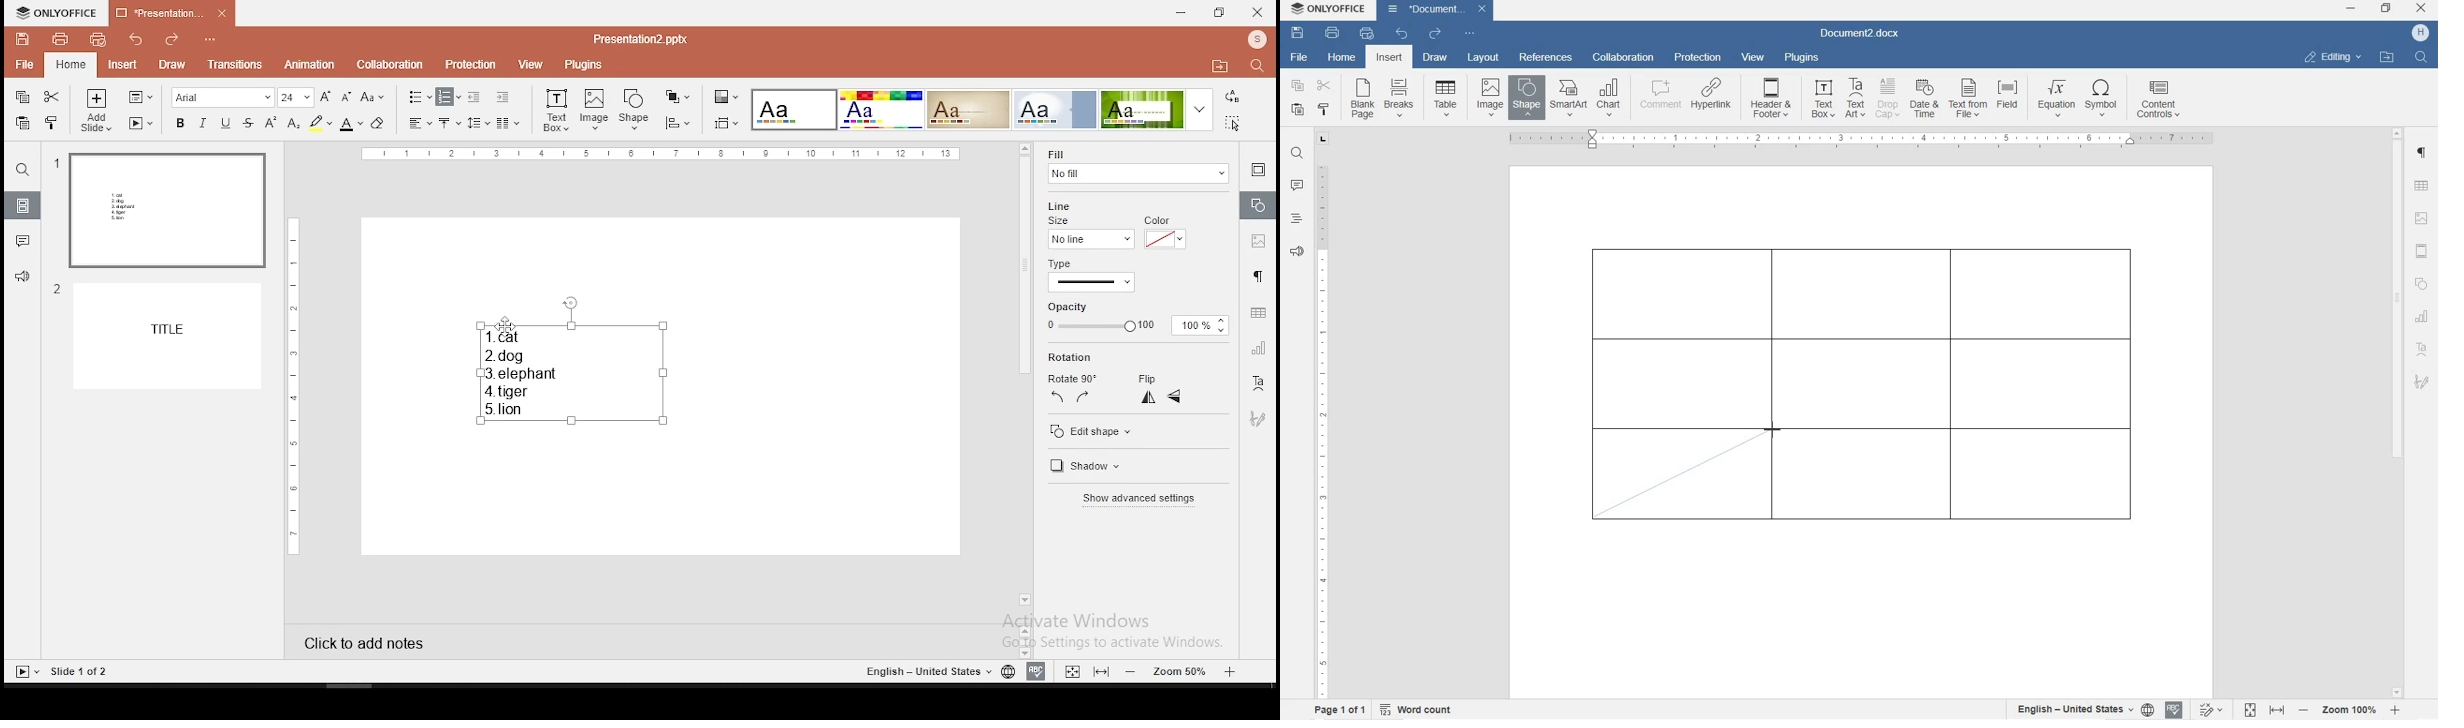 The width and height of the screenshot is (2464, 728). What do you see at coordinates (2334, 57) in the screenshot?
I see `EDITING` at bounding box center [2334, 57].